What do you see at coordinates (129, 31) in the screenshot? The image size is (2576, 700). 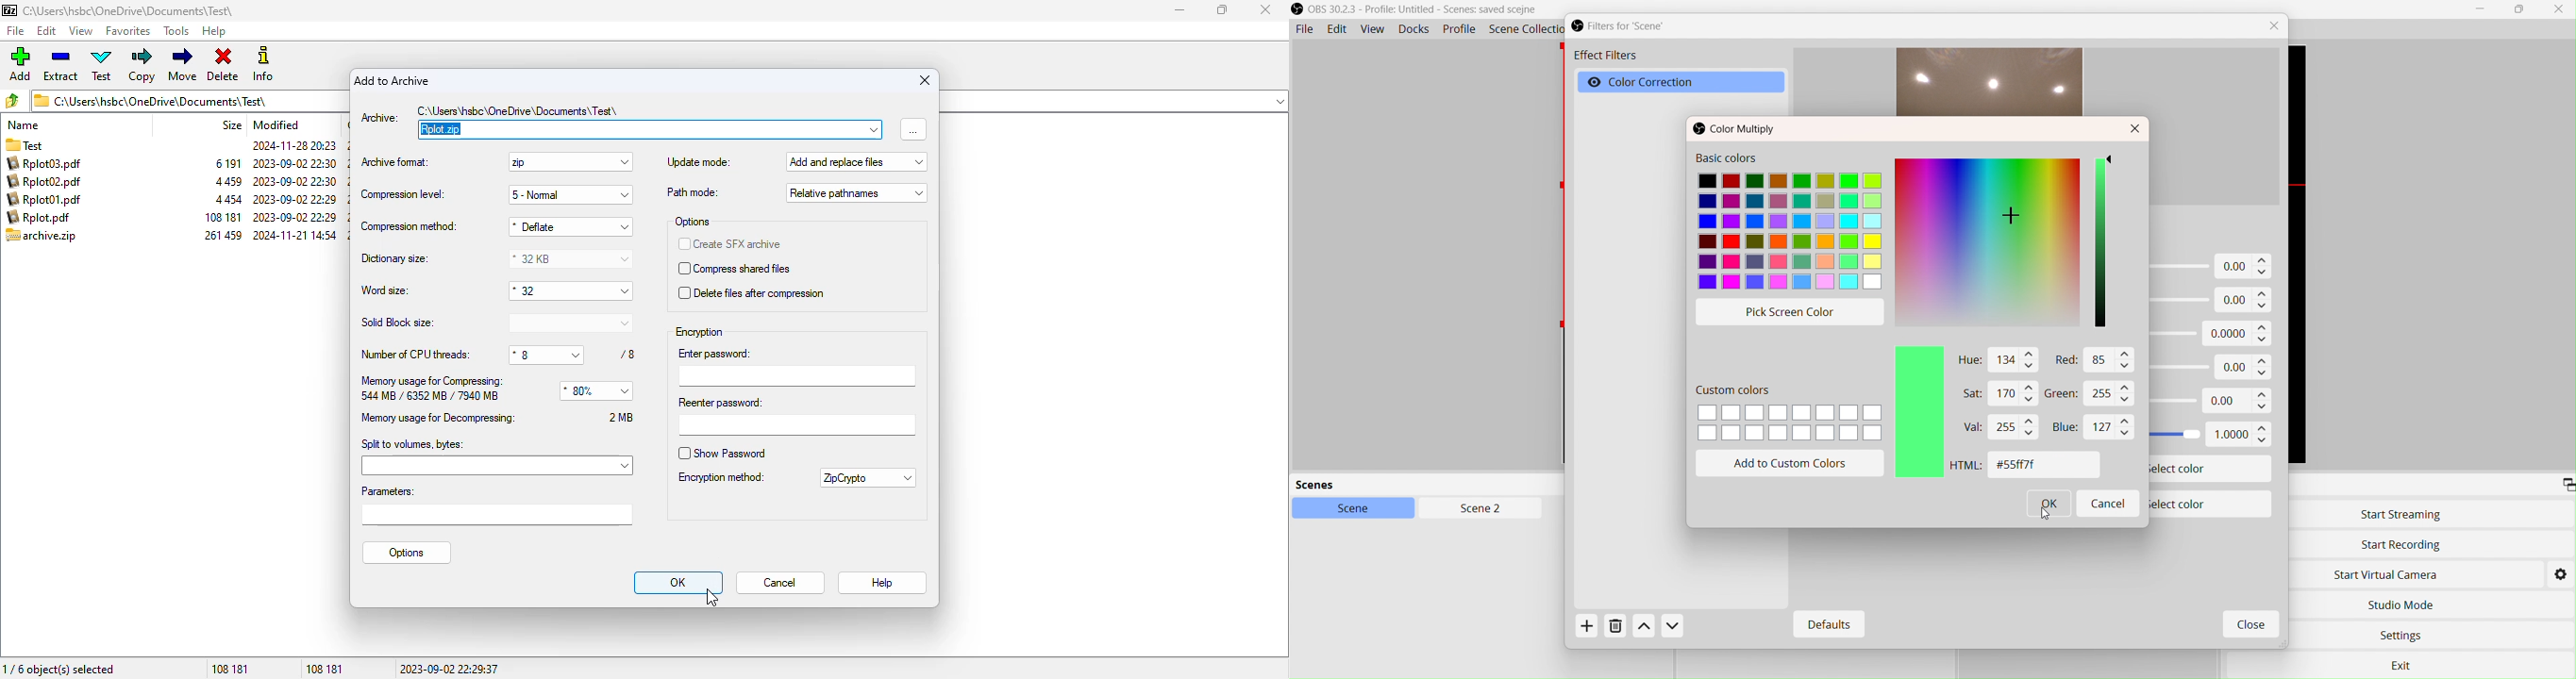 I see `favorites` at bounding box center [129, 31].